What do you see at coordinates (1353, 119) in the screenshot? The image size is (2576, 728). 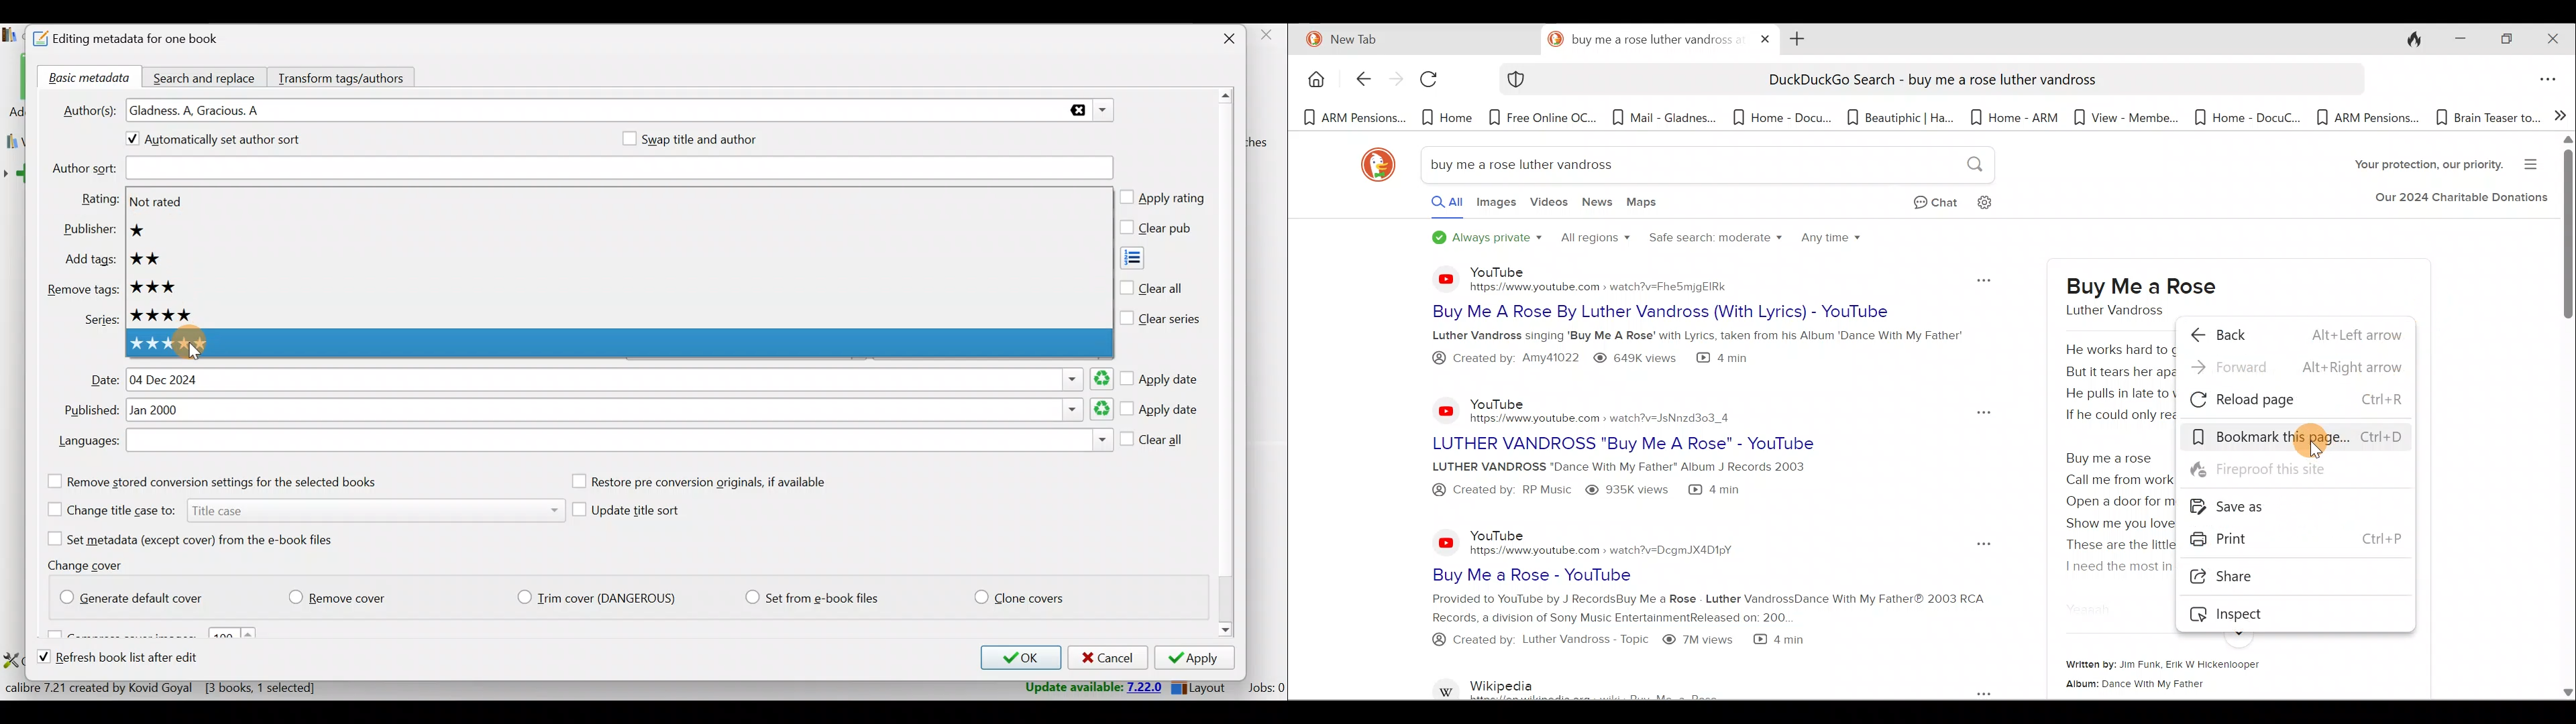 I see `Bookmark 1` at bounding box center [1353, 119].